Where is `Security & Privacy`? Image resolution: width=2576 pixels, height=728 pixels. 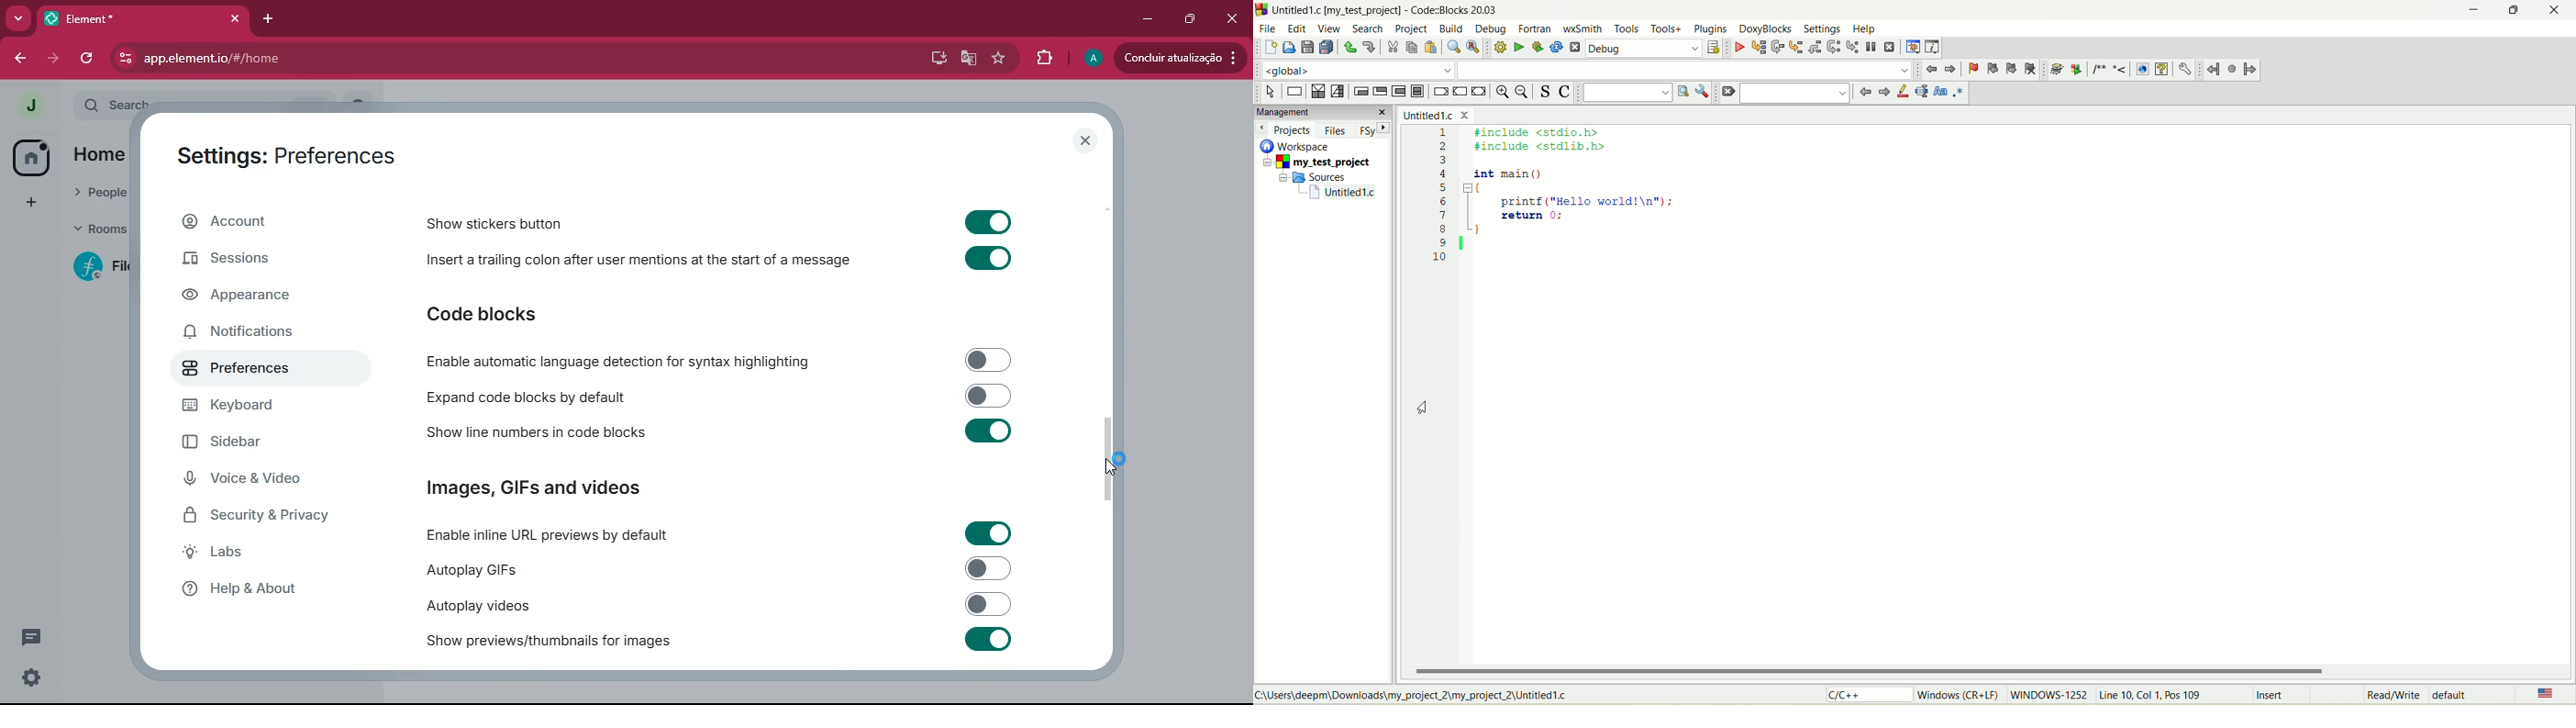 Security & Privacy is located at coordinates (266, 518).